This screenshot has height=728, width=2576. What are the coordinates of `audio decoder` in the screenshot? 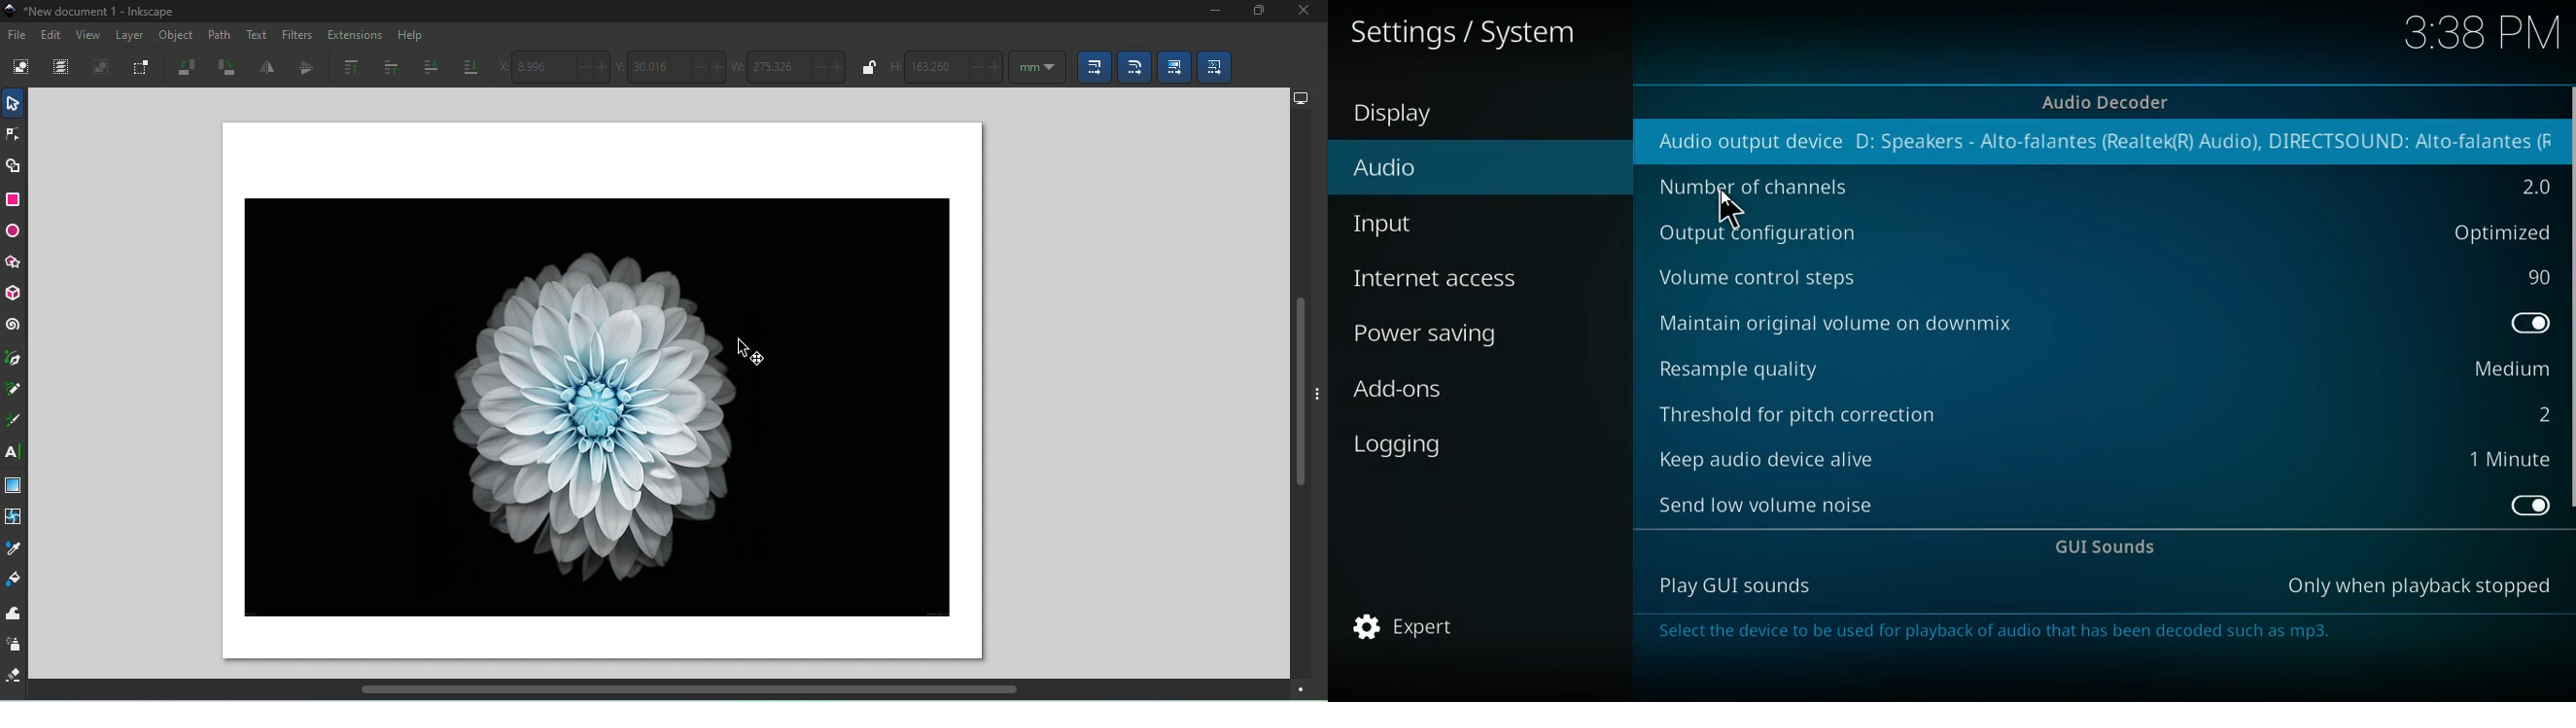 It's located at (2109, 101).